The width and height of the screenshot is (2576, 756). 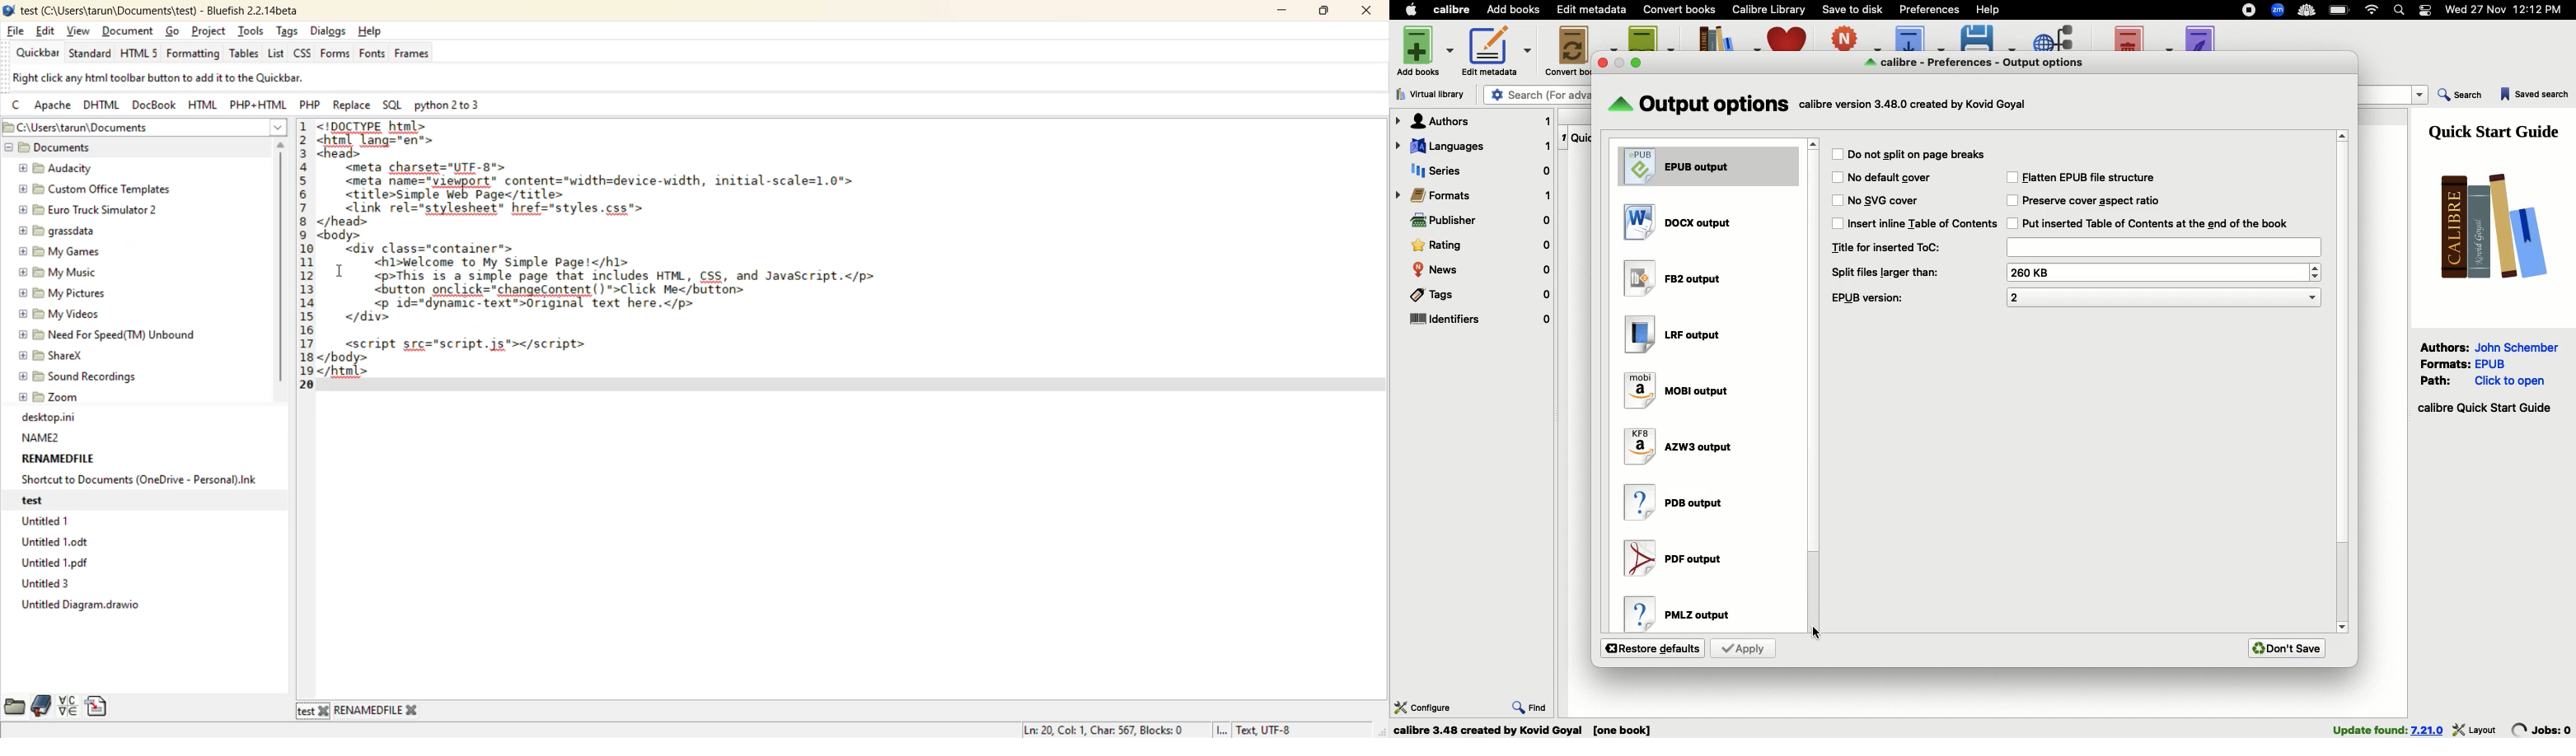 What do you see at coordinates (2340, 11) in the screenshot?
I see `Charge` at bounding box center [2340, 11].